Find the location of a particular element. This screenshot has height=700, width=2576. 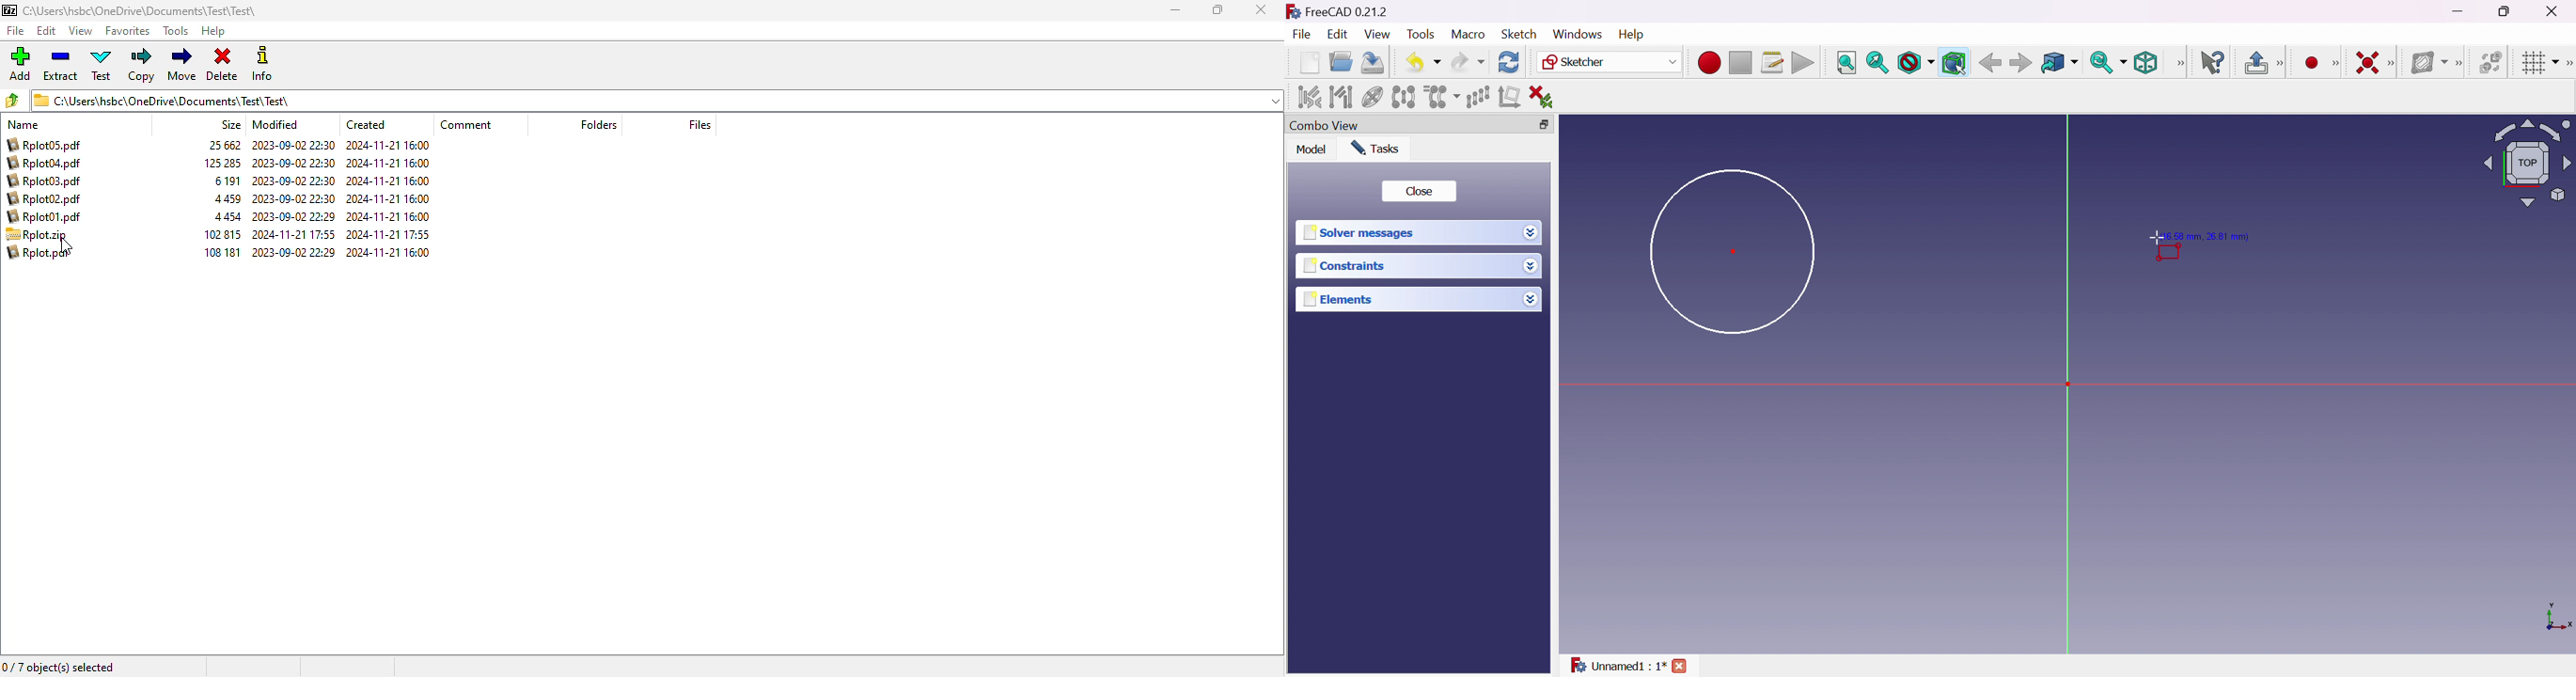

files is located at coordinates (699, 124).